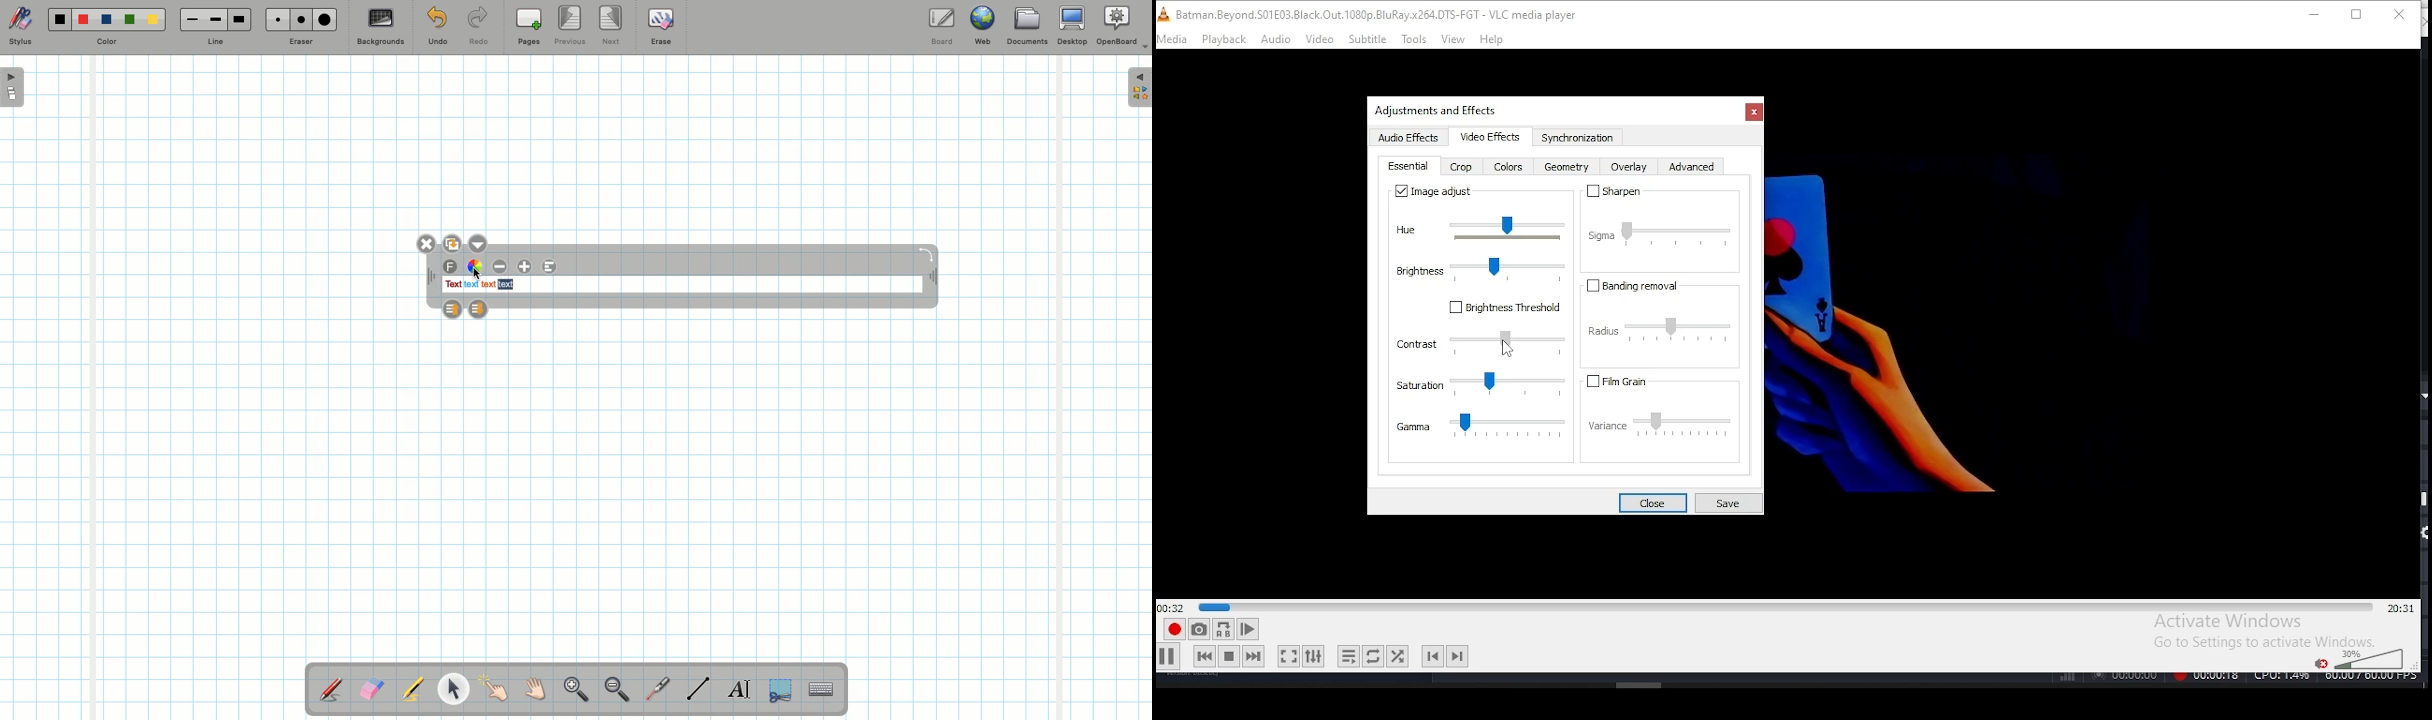  I want to click on Line, so click(698, 688).